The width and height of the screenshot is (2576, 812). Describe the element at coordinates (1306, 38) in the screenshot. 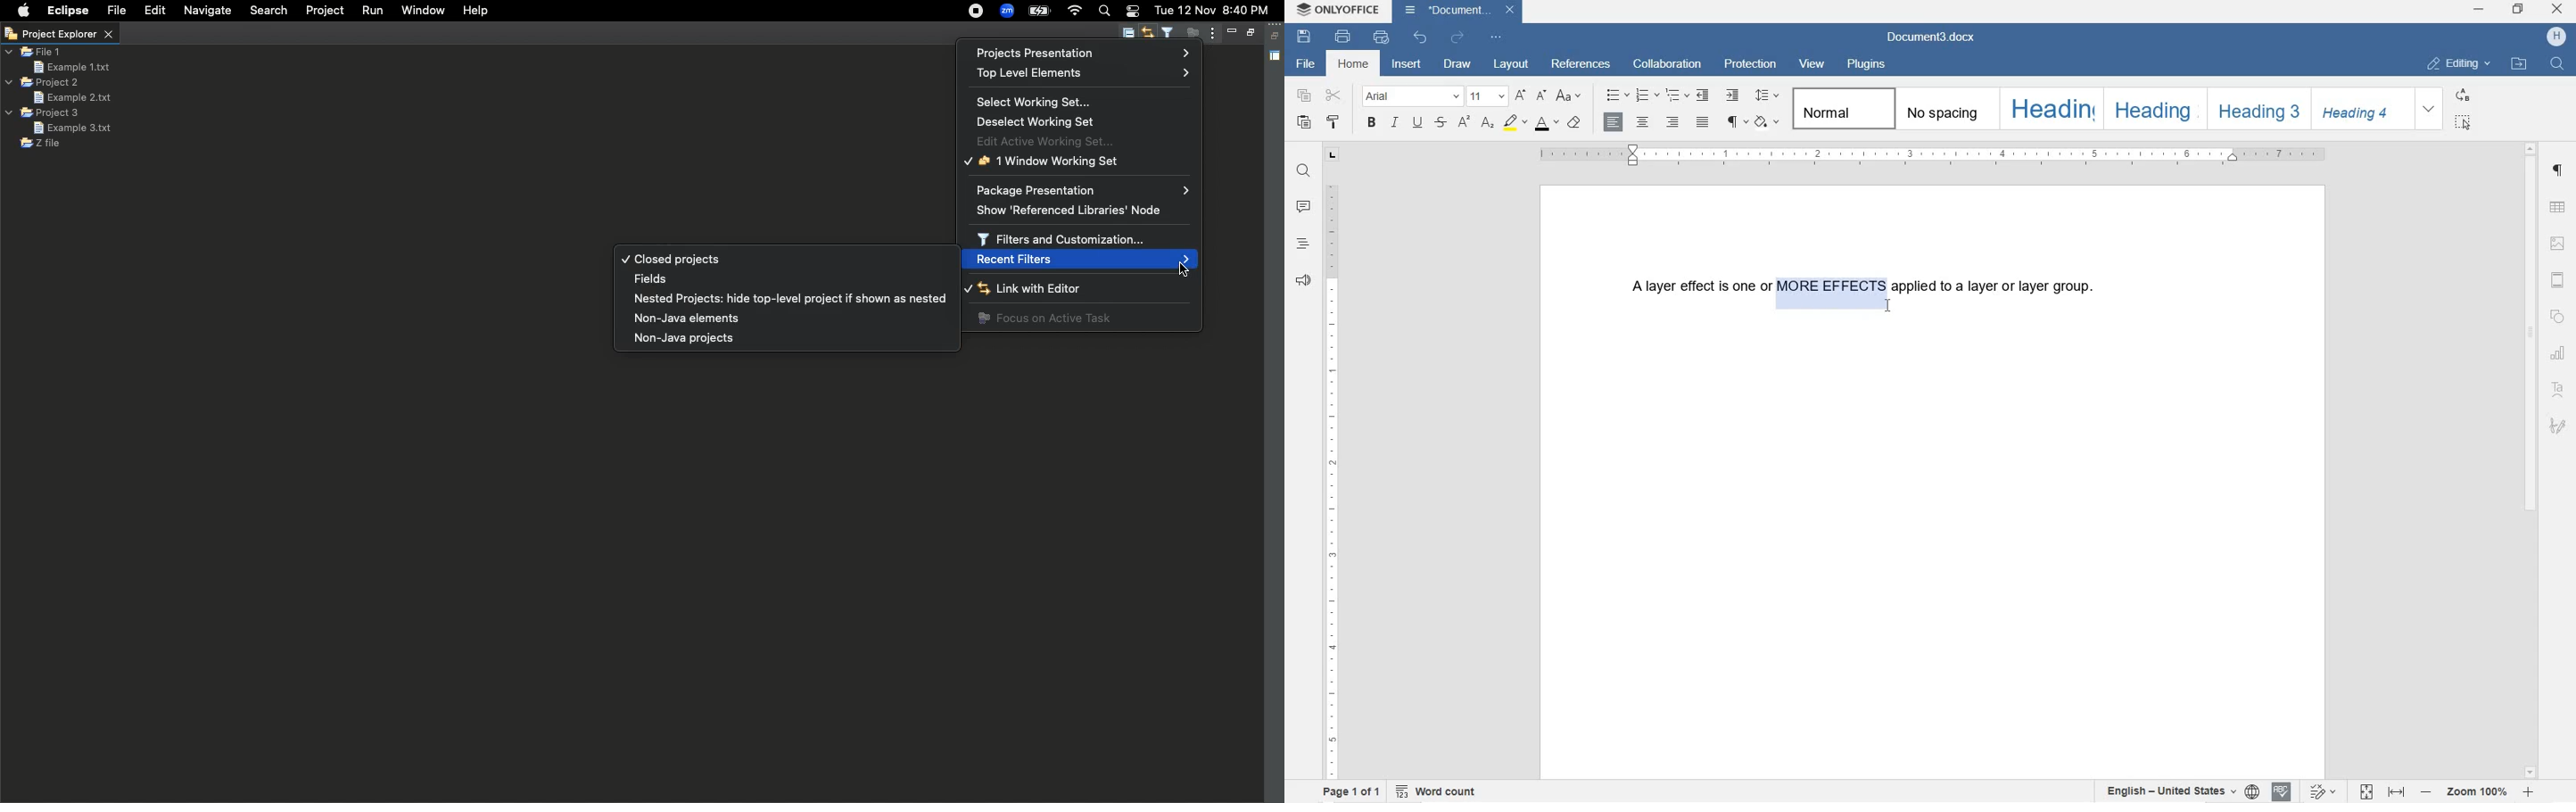

I see `SAVE` at that location.